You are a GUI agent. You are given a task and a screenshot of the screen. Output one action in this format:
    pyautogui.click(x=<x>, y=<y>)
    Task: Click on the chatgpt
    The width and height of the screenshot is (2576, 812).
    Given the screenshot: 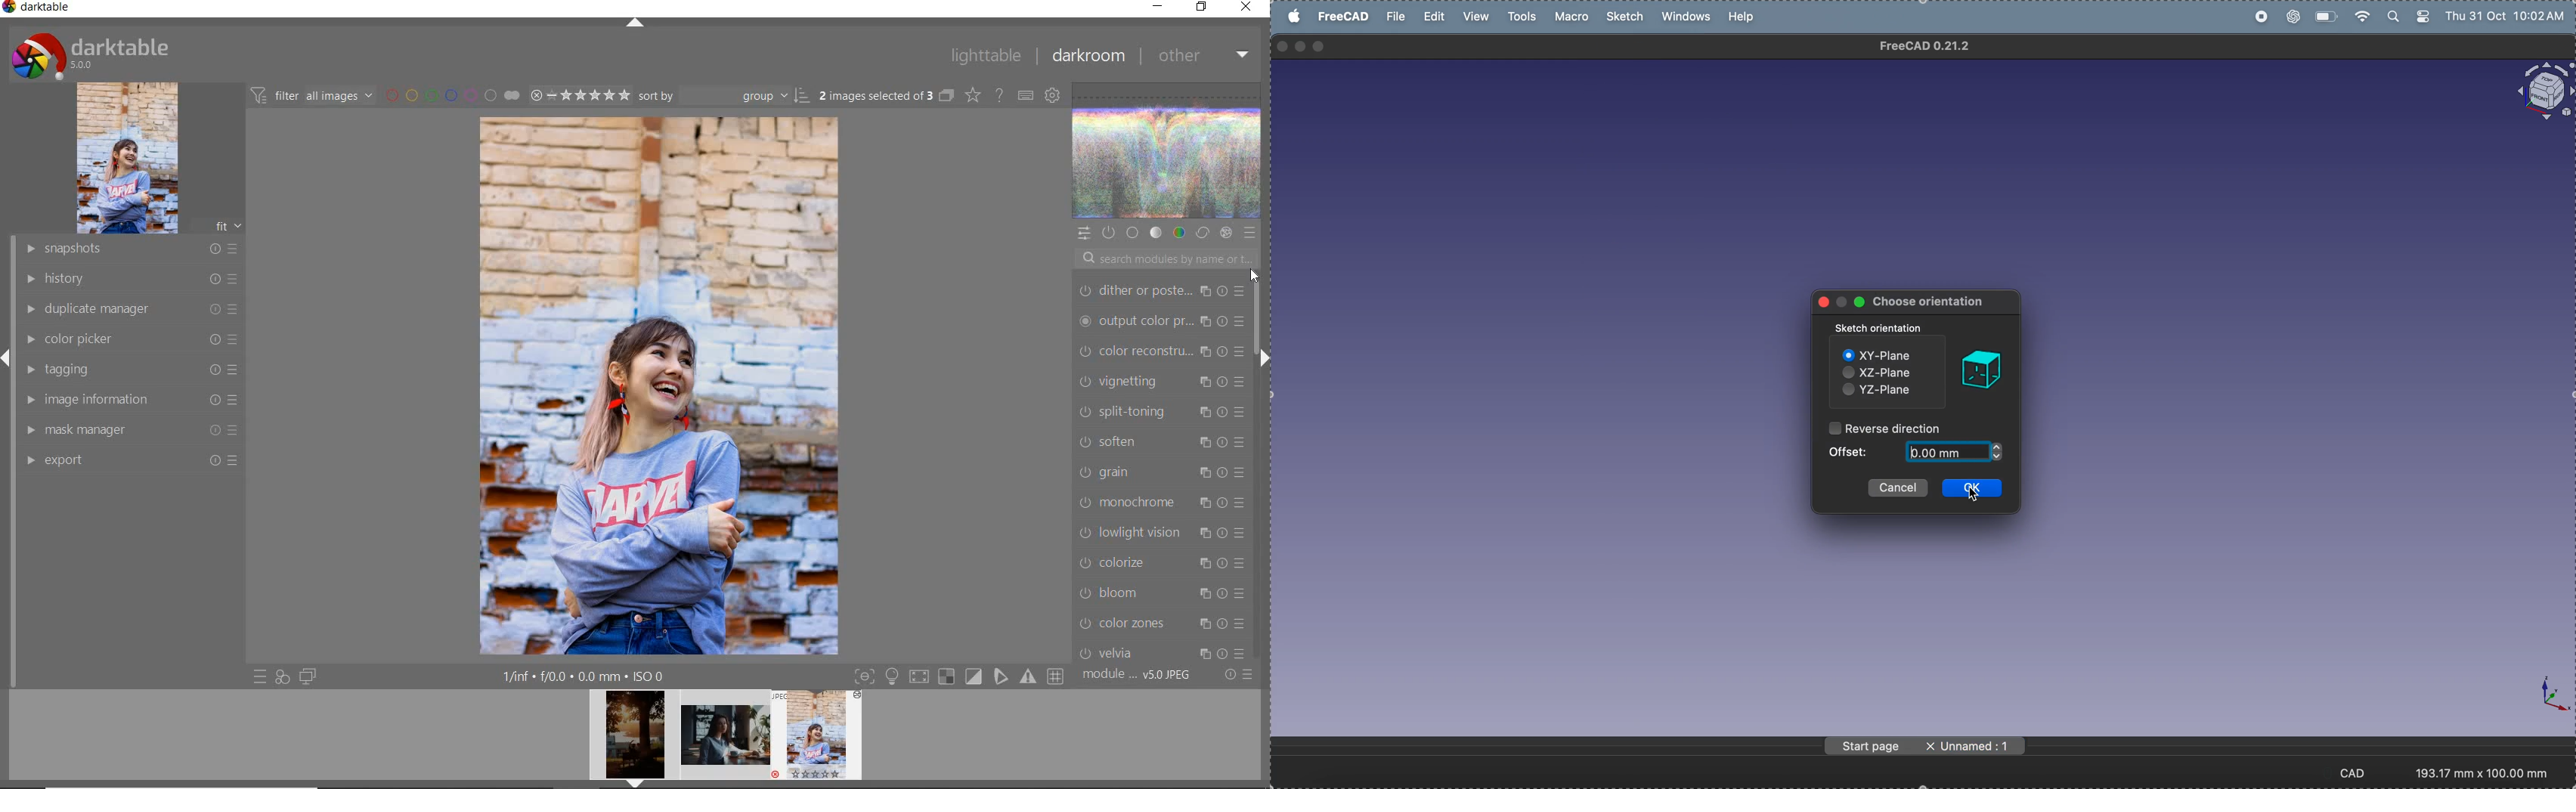 What is the action you would take?
    pyautogui.click(x=2292, y=17)
    